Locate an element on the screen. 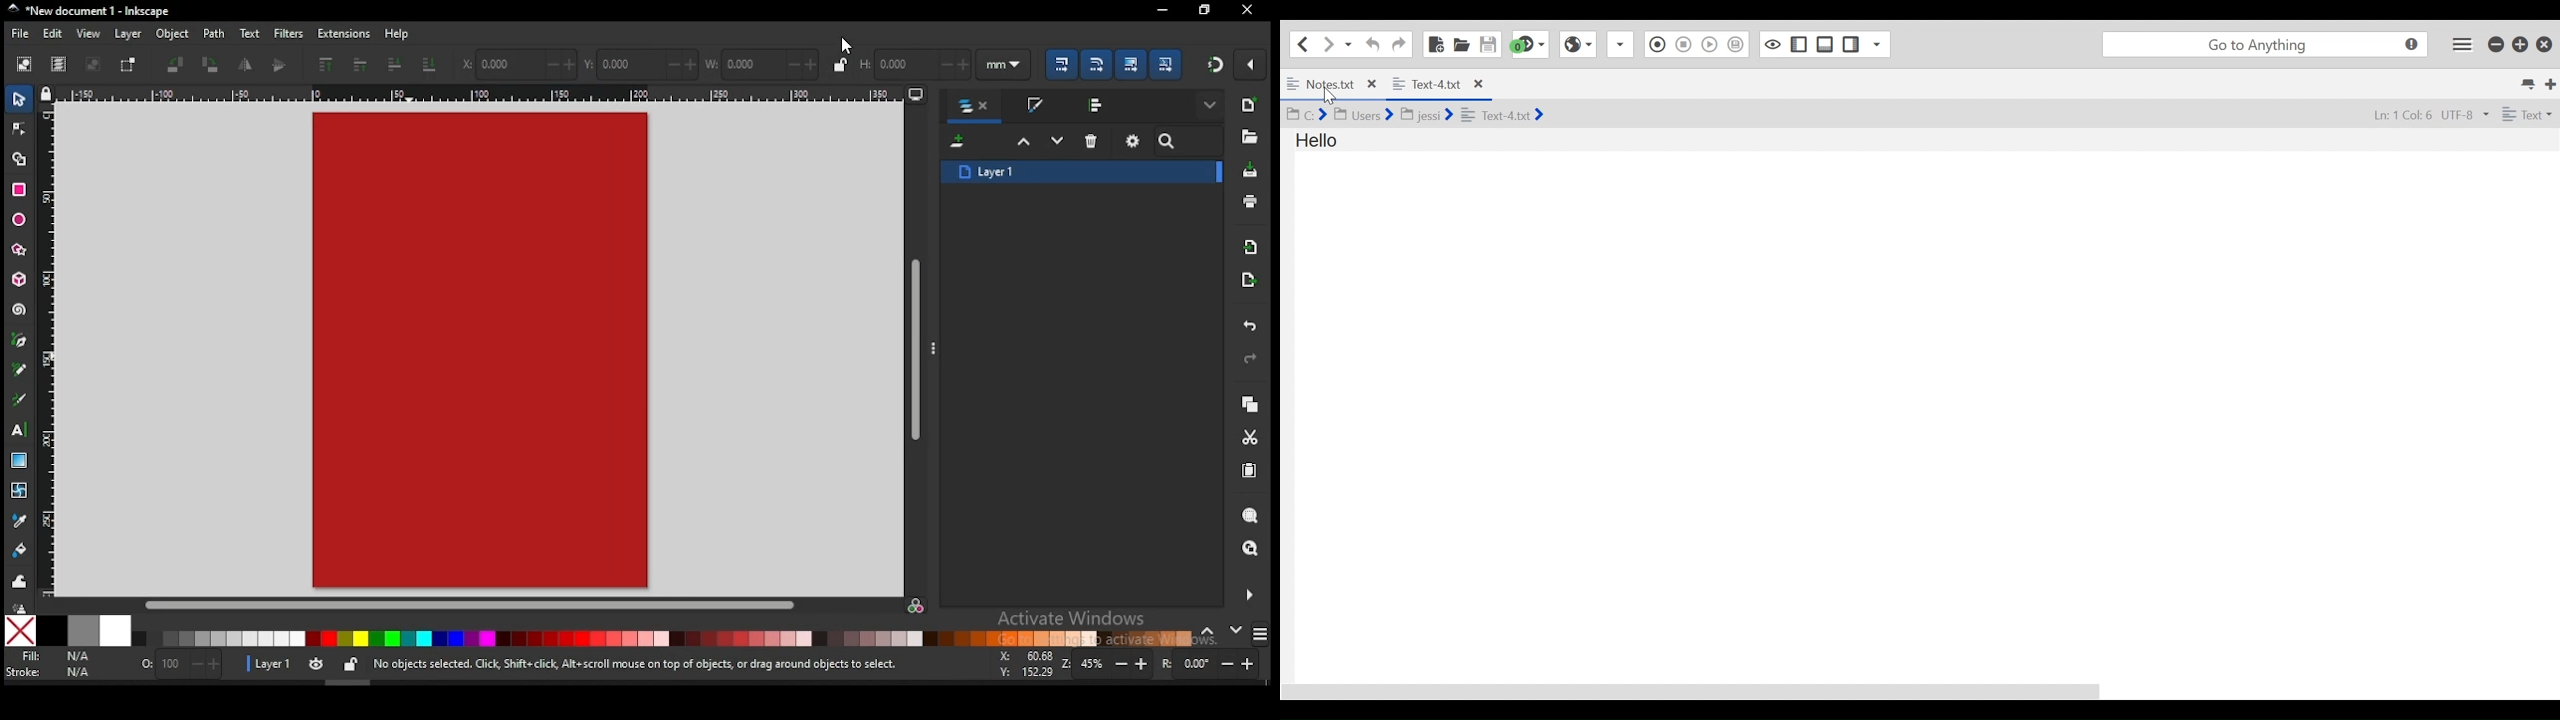 The height and width of the screenshot is (728, 2576). import is located at coordinates (1251, 247).